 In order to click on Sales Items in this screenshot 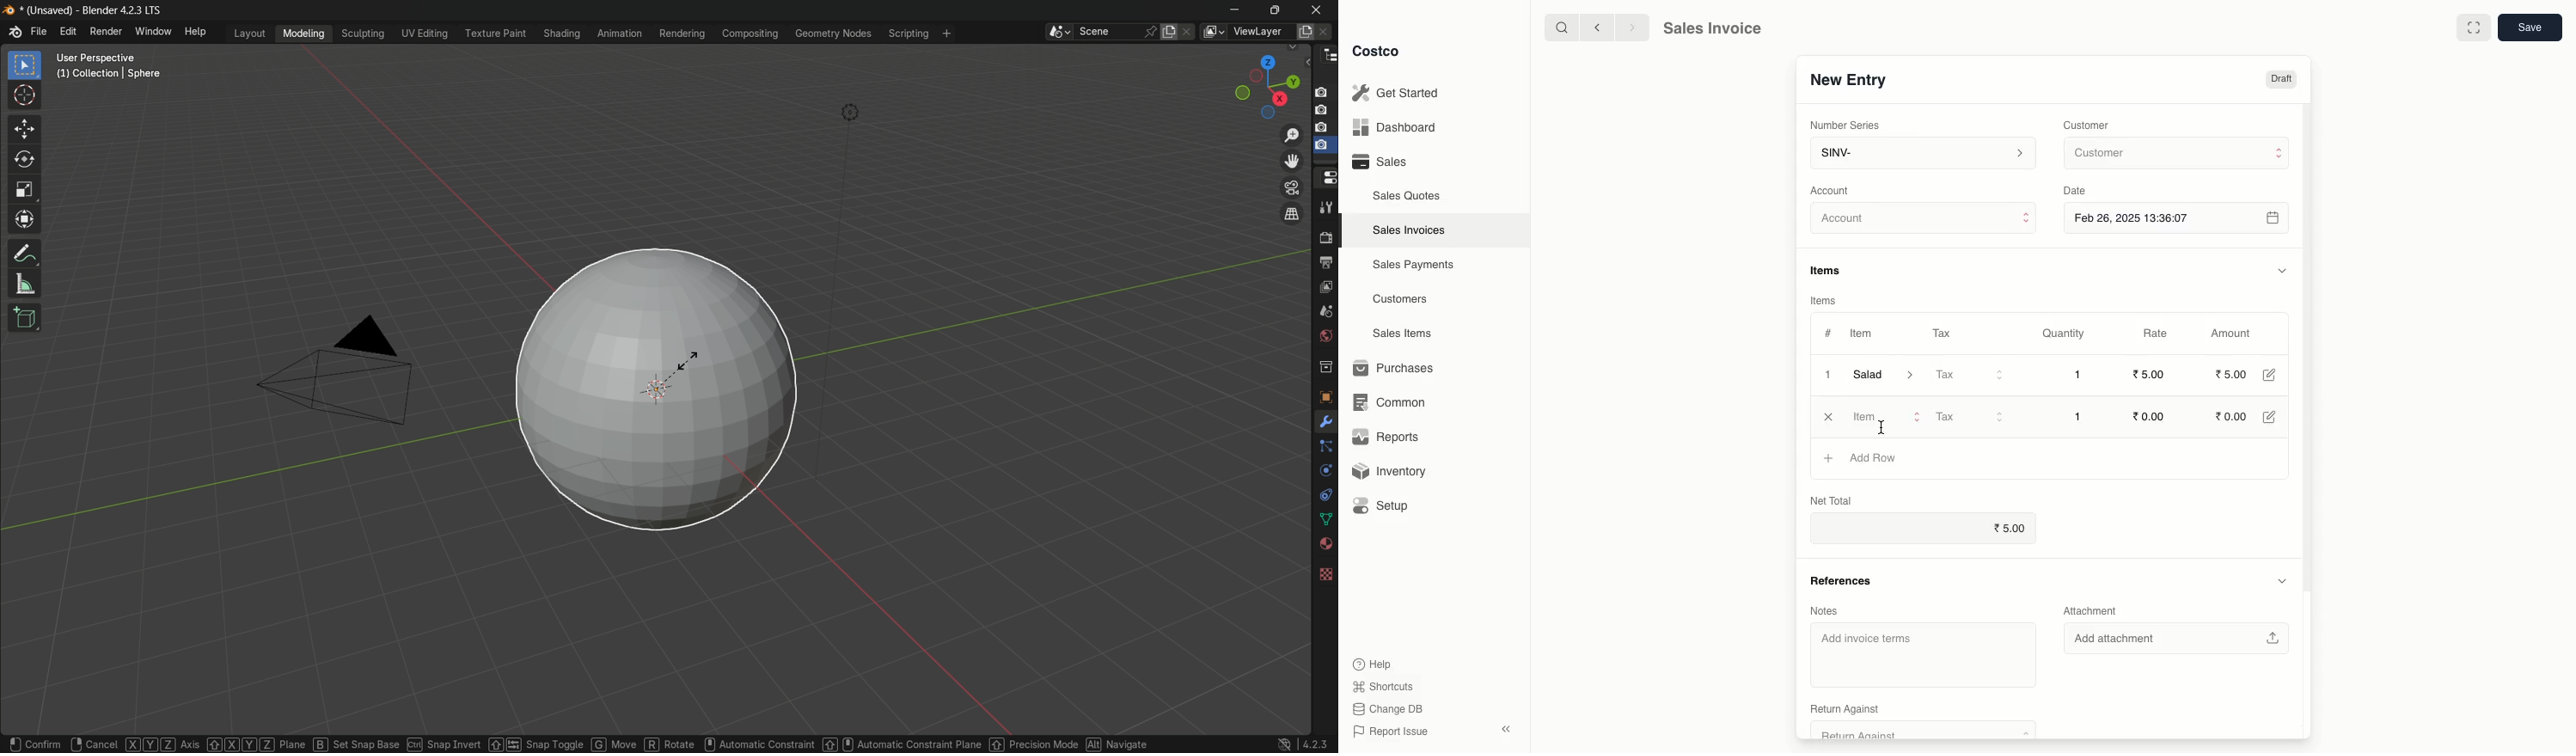, I will do `click(1406, 334)`.